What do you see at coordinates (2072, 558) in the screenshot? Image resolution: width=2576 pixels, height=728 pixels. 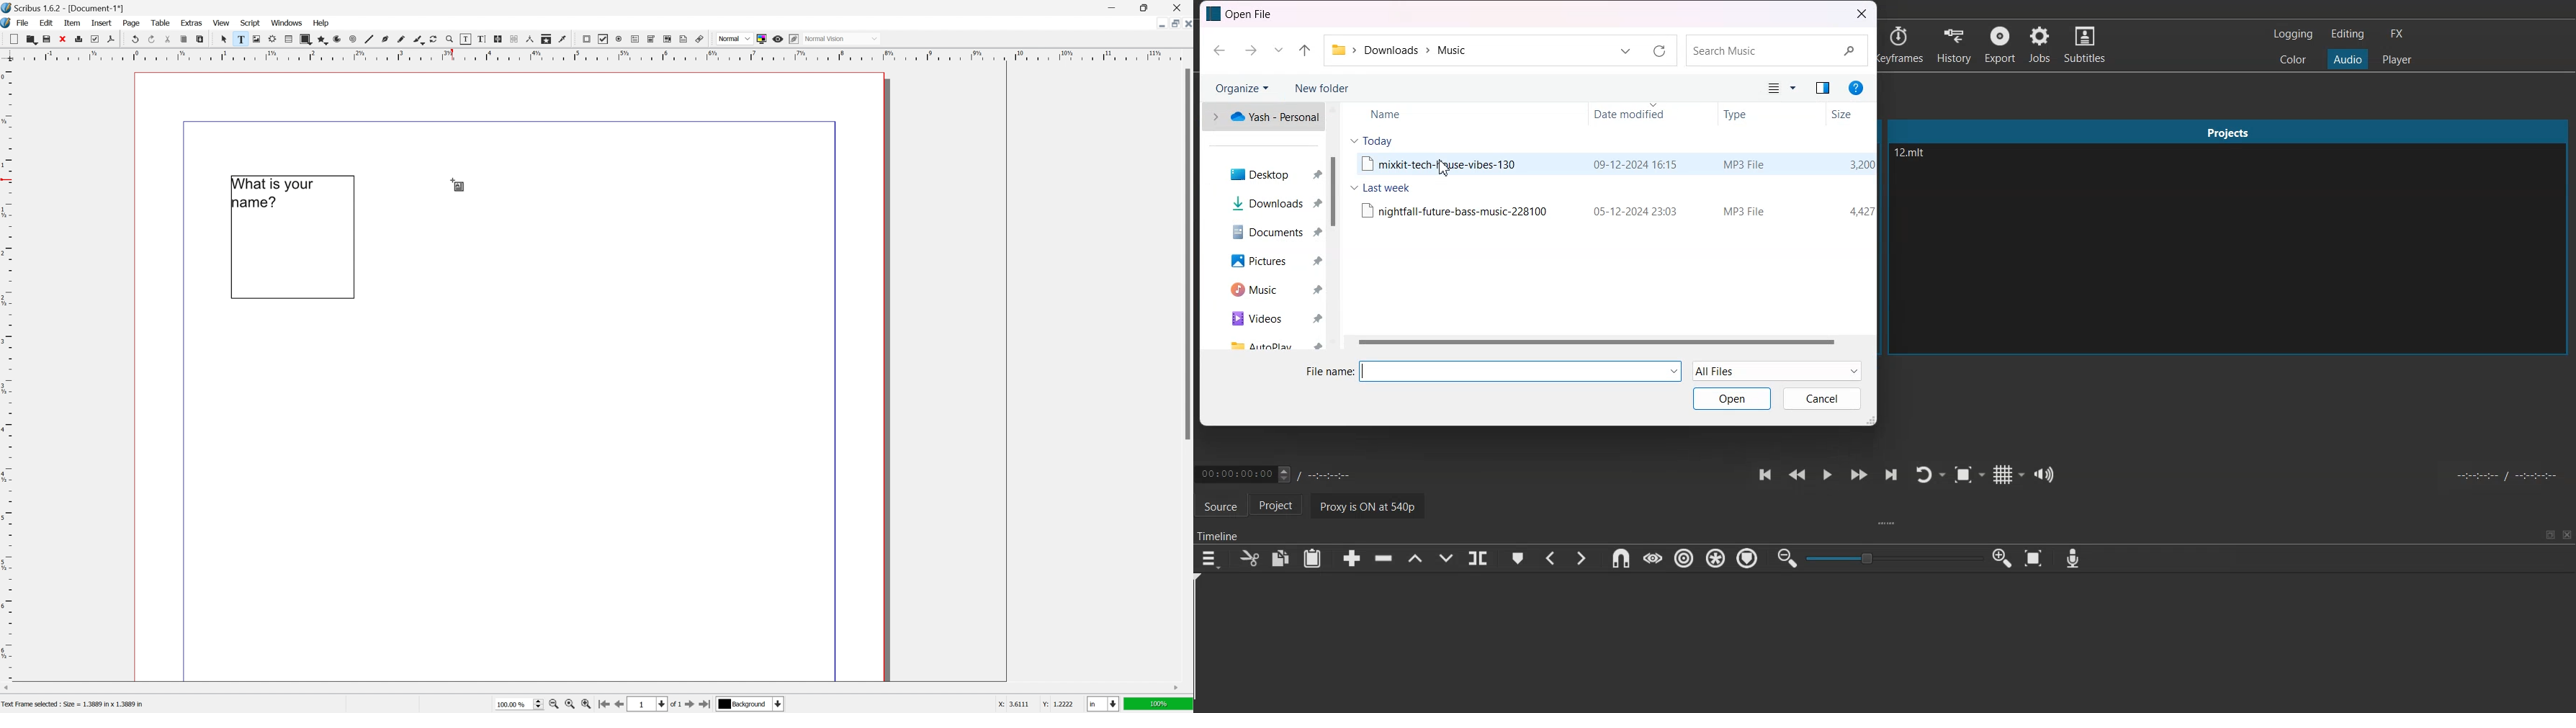 I see `Record audio` at bounding box center [2072, 558].